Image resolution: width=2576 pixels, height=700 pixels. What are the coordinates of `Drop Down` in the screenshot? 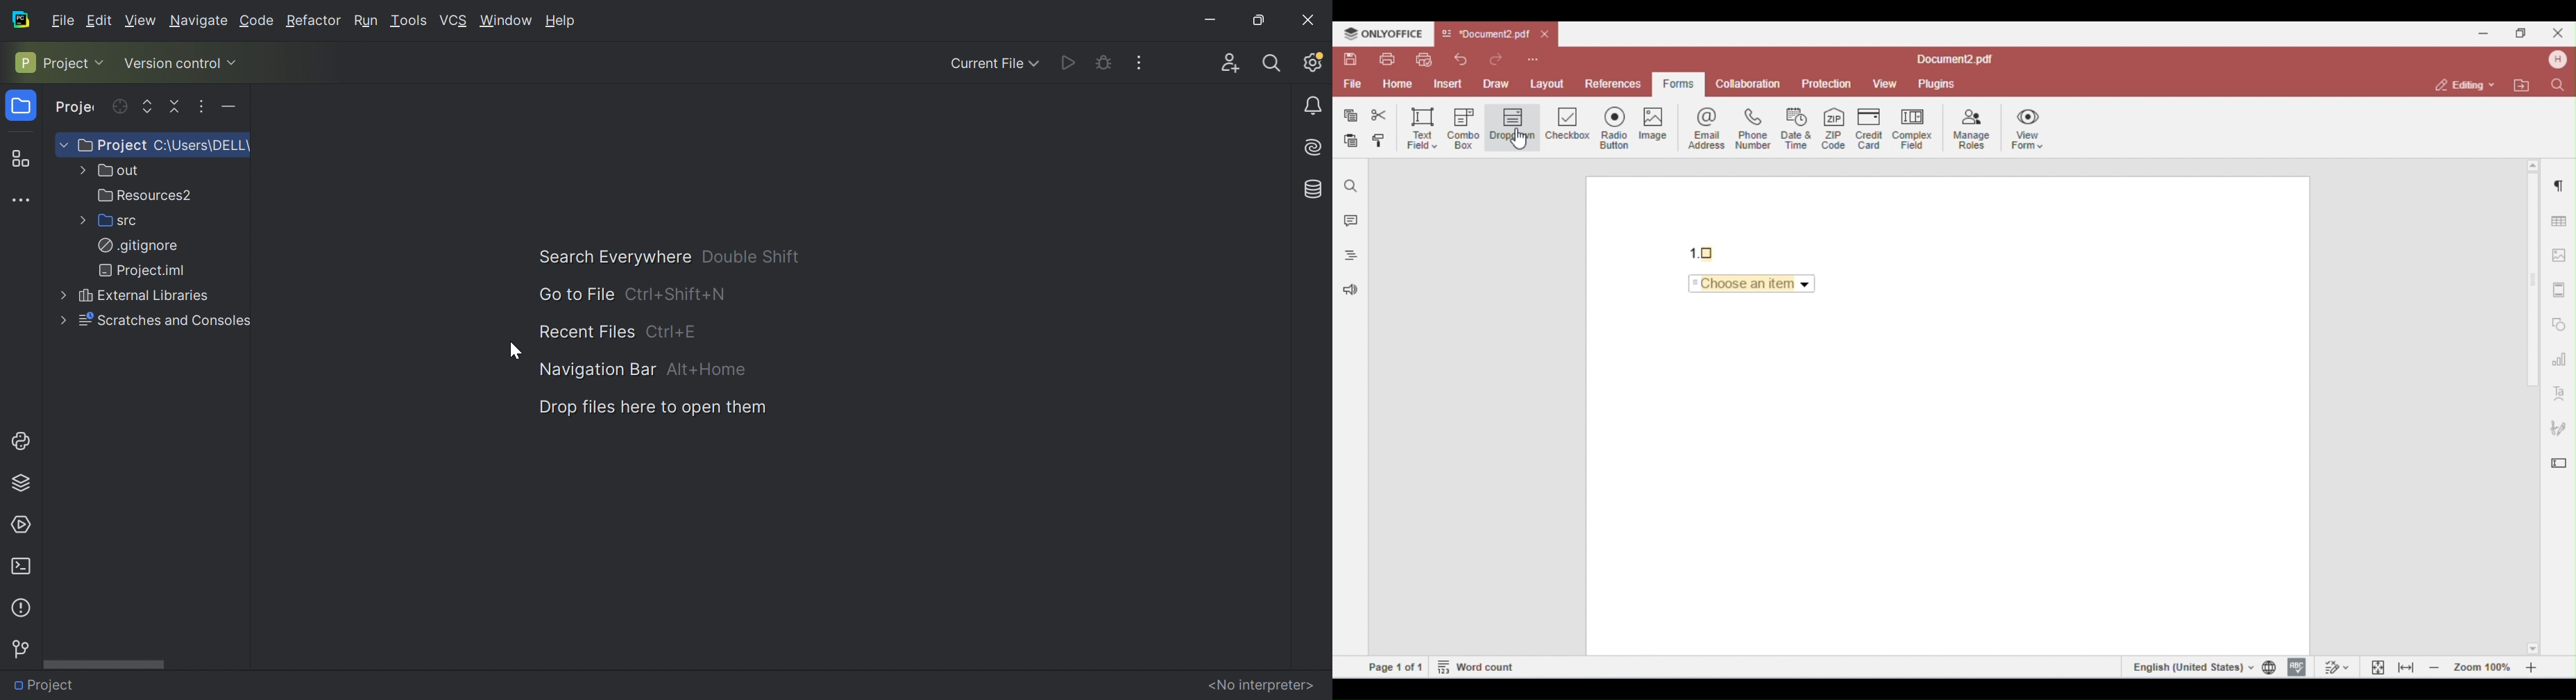 It's located at (1037, 63).